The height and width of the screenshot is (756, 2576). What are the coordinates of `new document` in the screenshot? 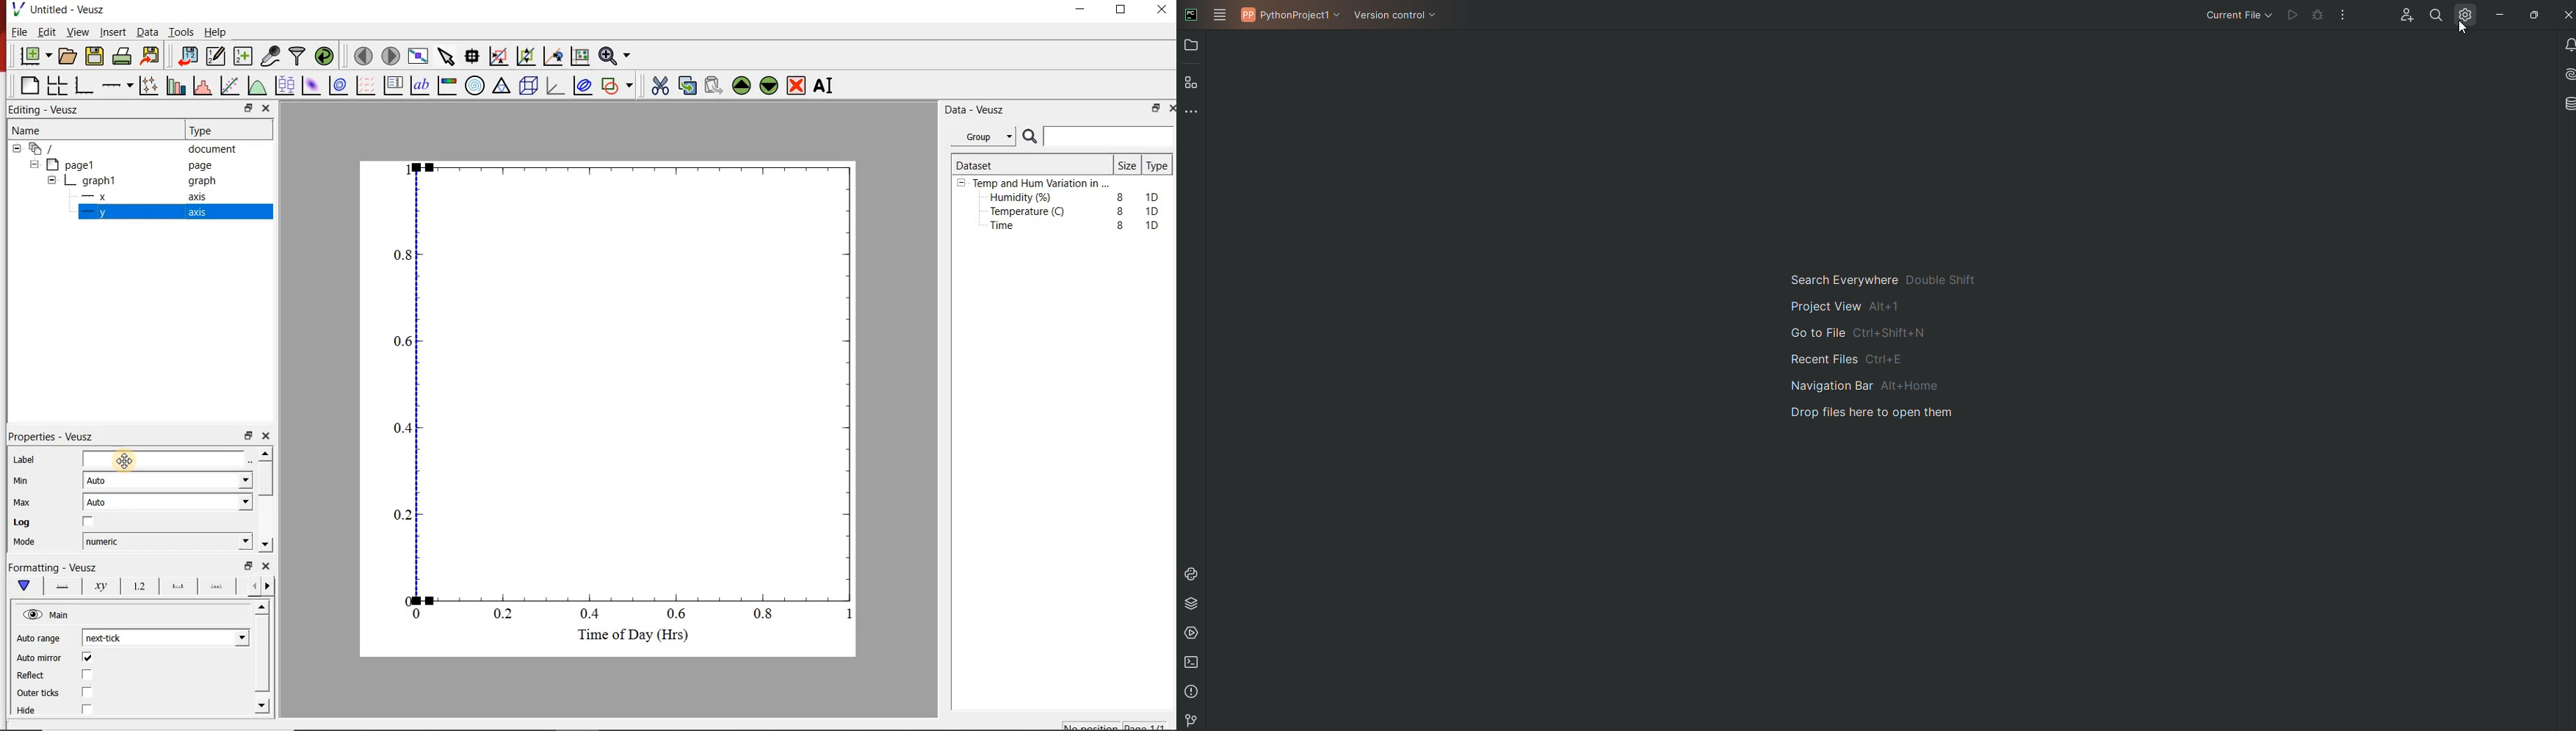 It's located at (34, 56).